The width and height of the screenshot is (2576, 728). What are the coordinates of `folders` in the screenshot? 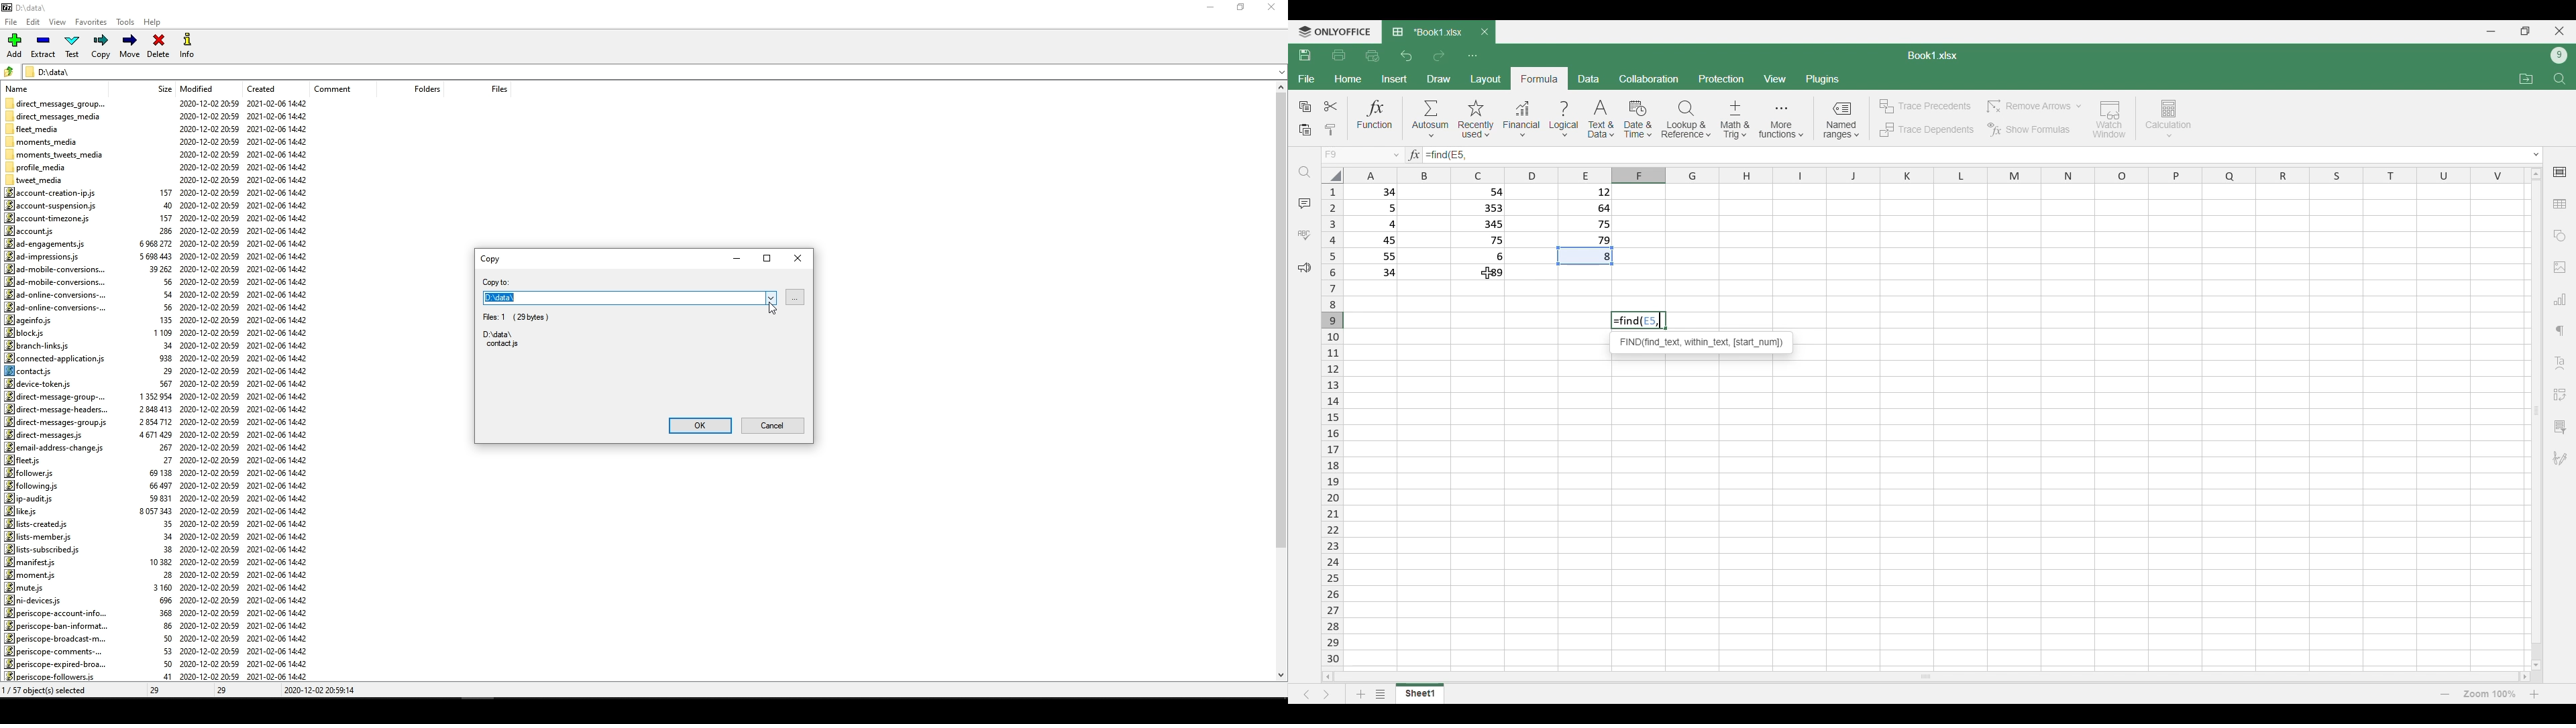 It's located at (417, 90).